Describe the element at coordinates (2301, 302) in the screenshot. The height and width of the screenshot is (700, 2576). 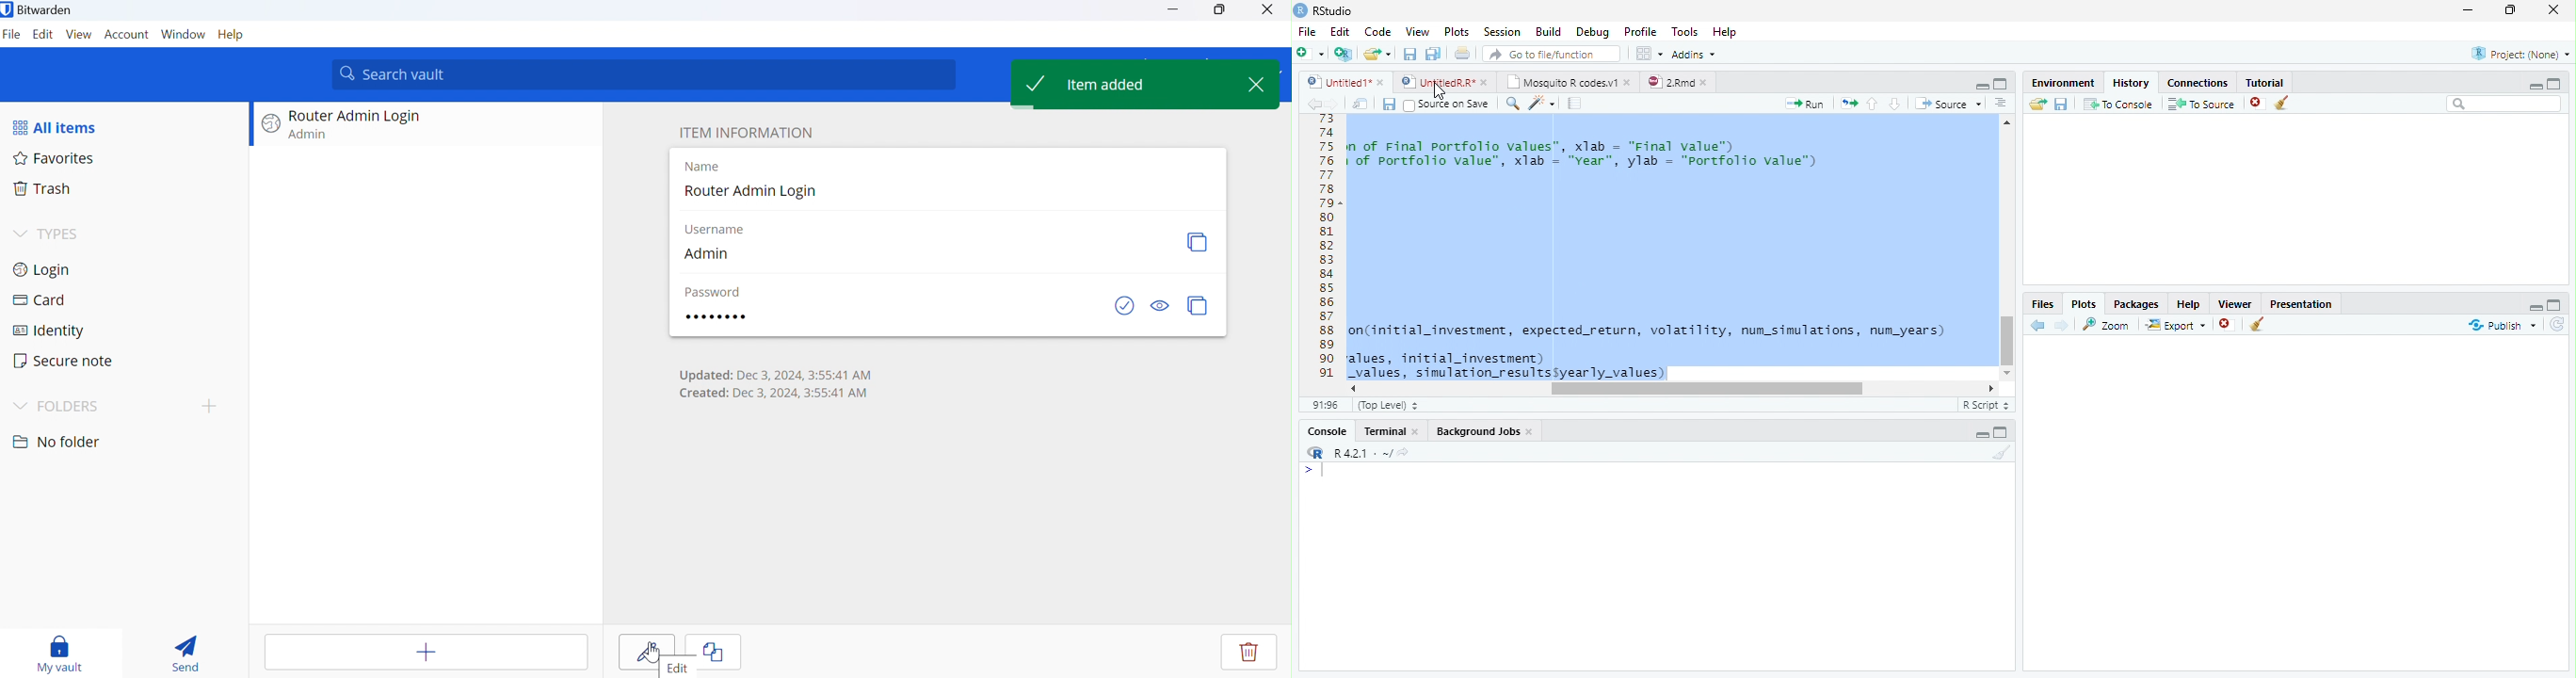
I see `Presentation` at that location.